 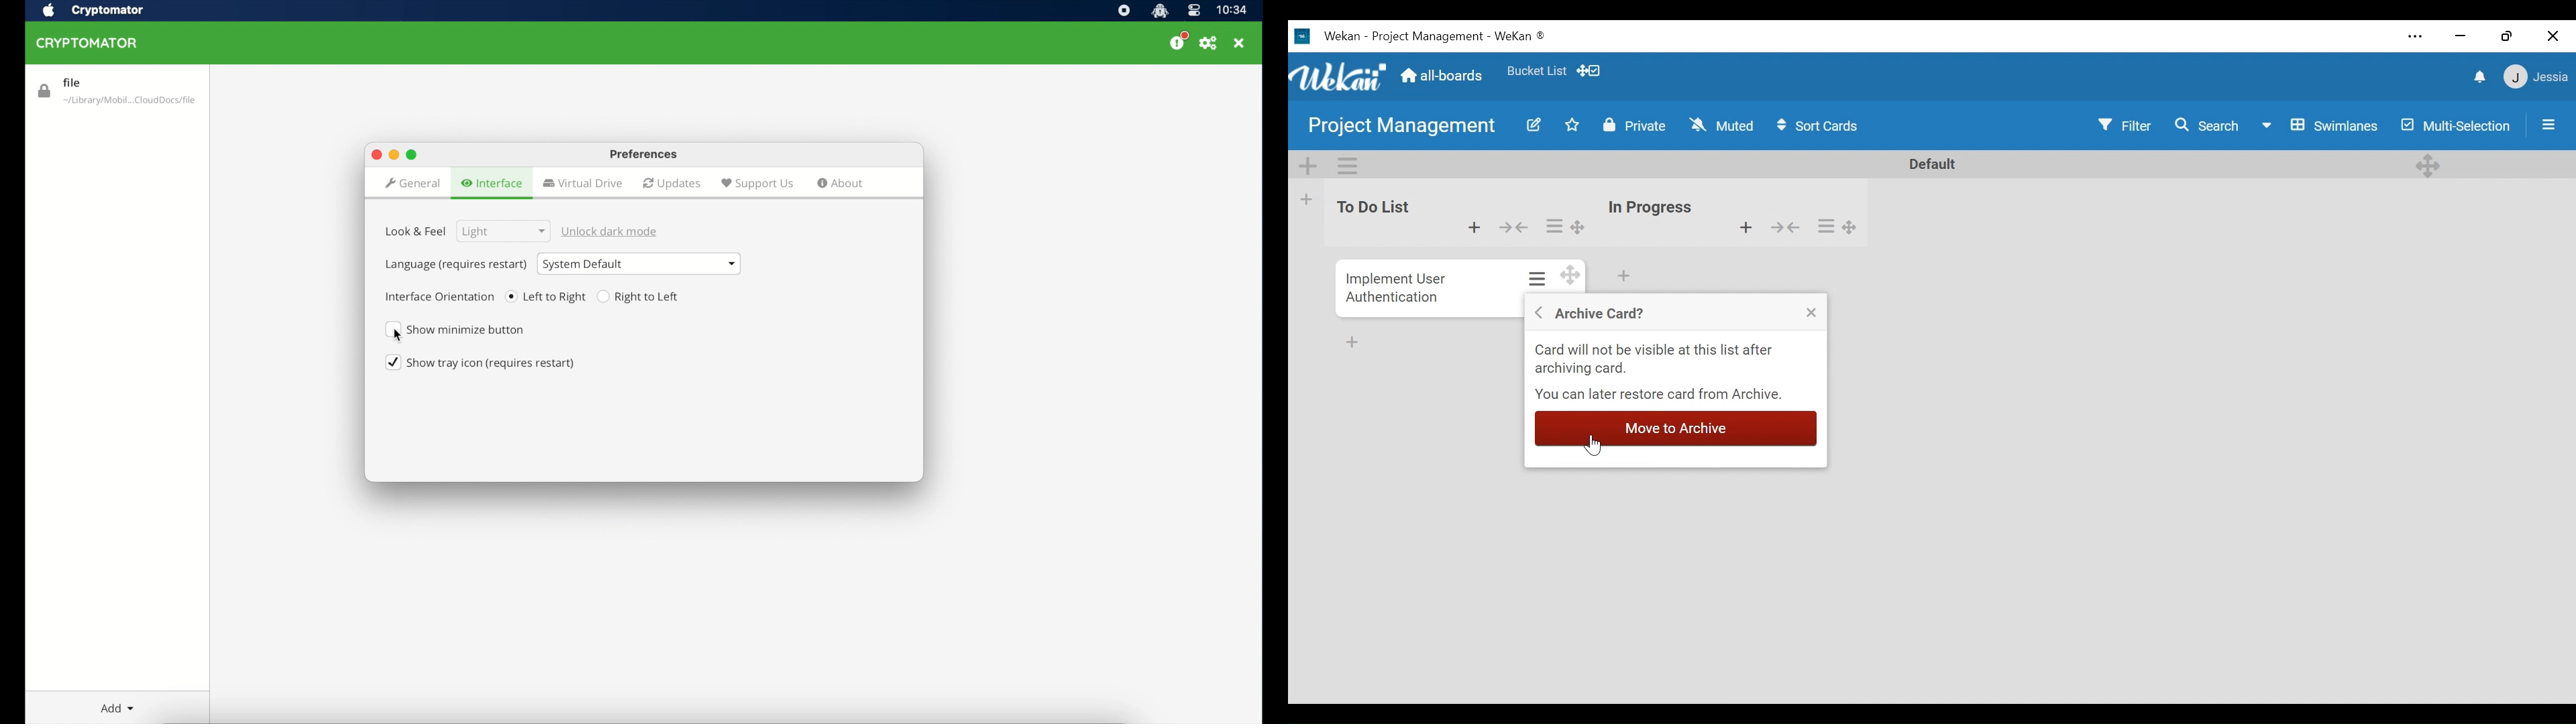 I want to click on Wekan Desktop Icon, so click(x=1419, y=38).